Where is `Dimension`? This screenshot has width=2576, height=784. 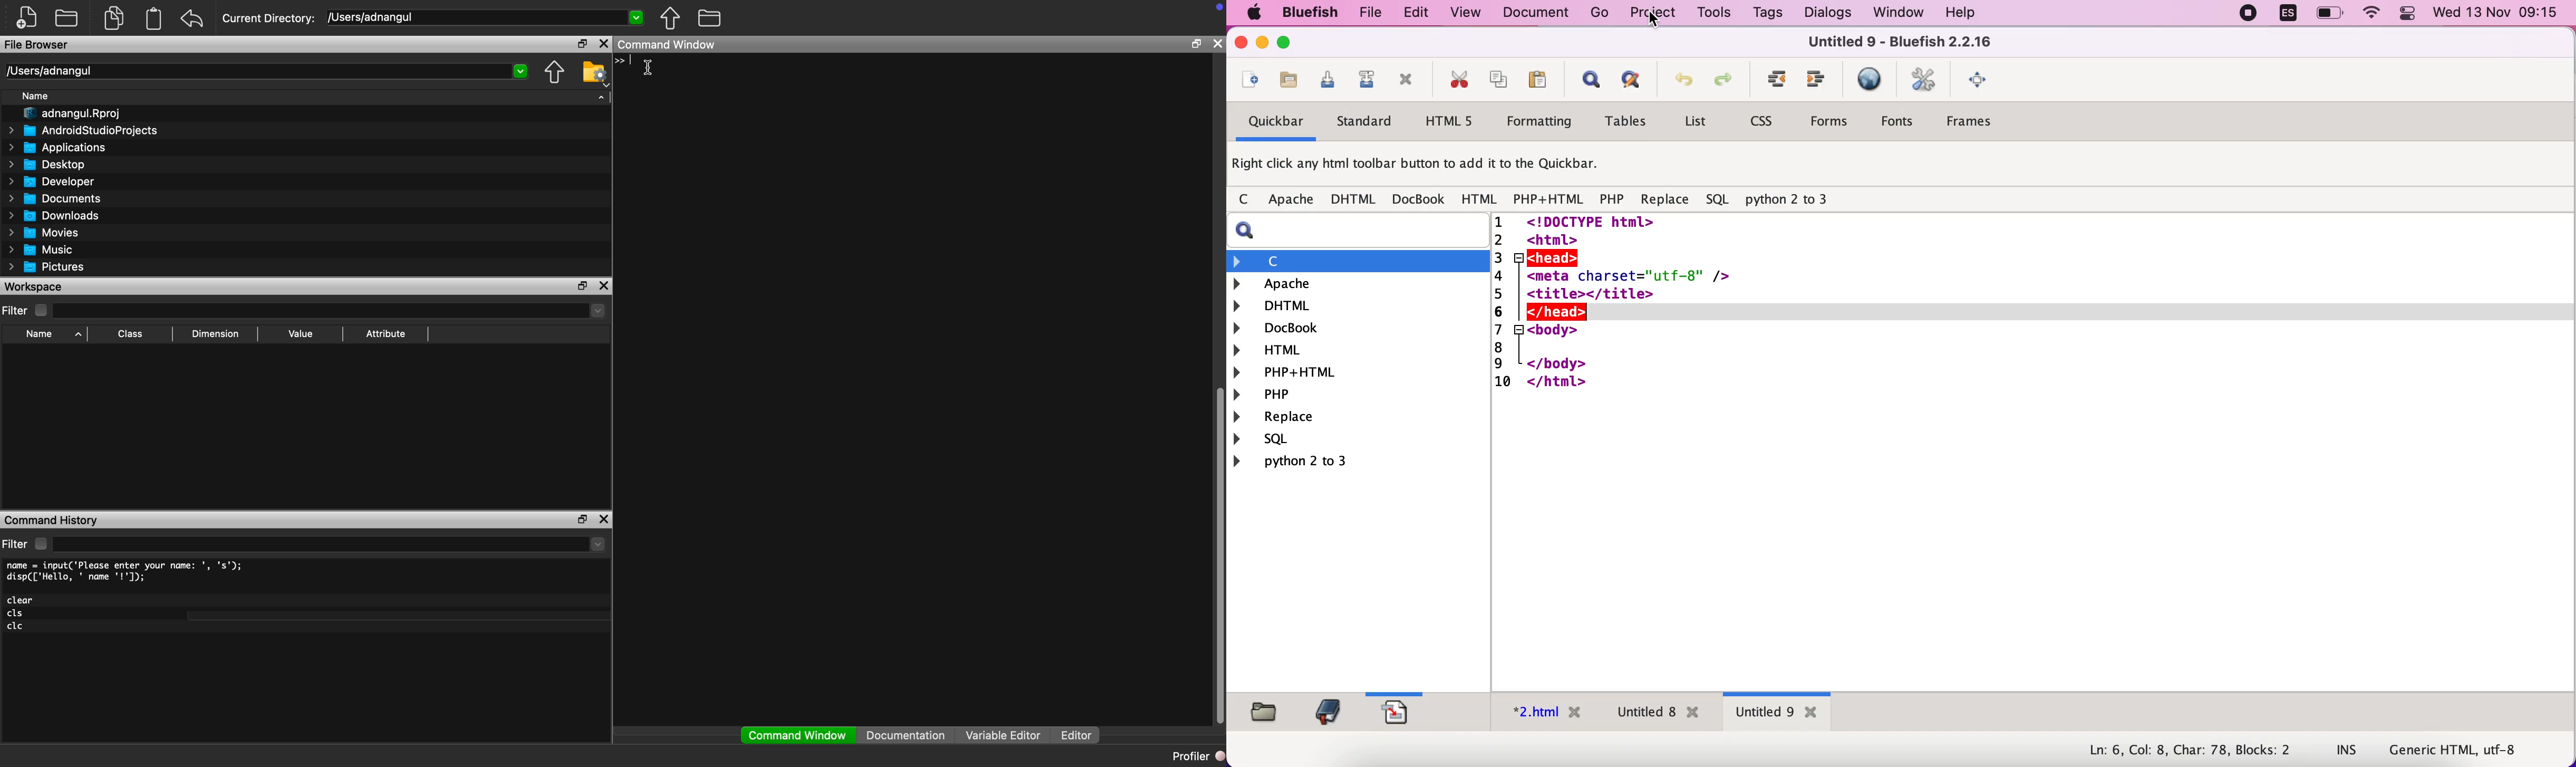 Dimension is located at coordinates (215, 334).